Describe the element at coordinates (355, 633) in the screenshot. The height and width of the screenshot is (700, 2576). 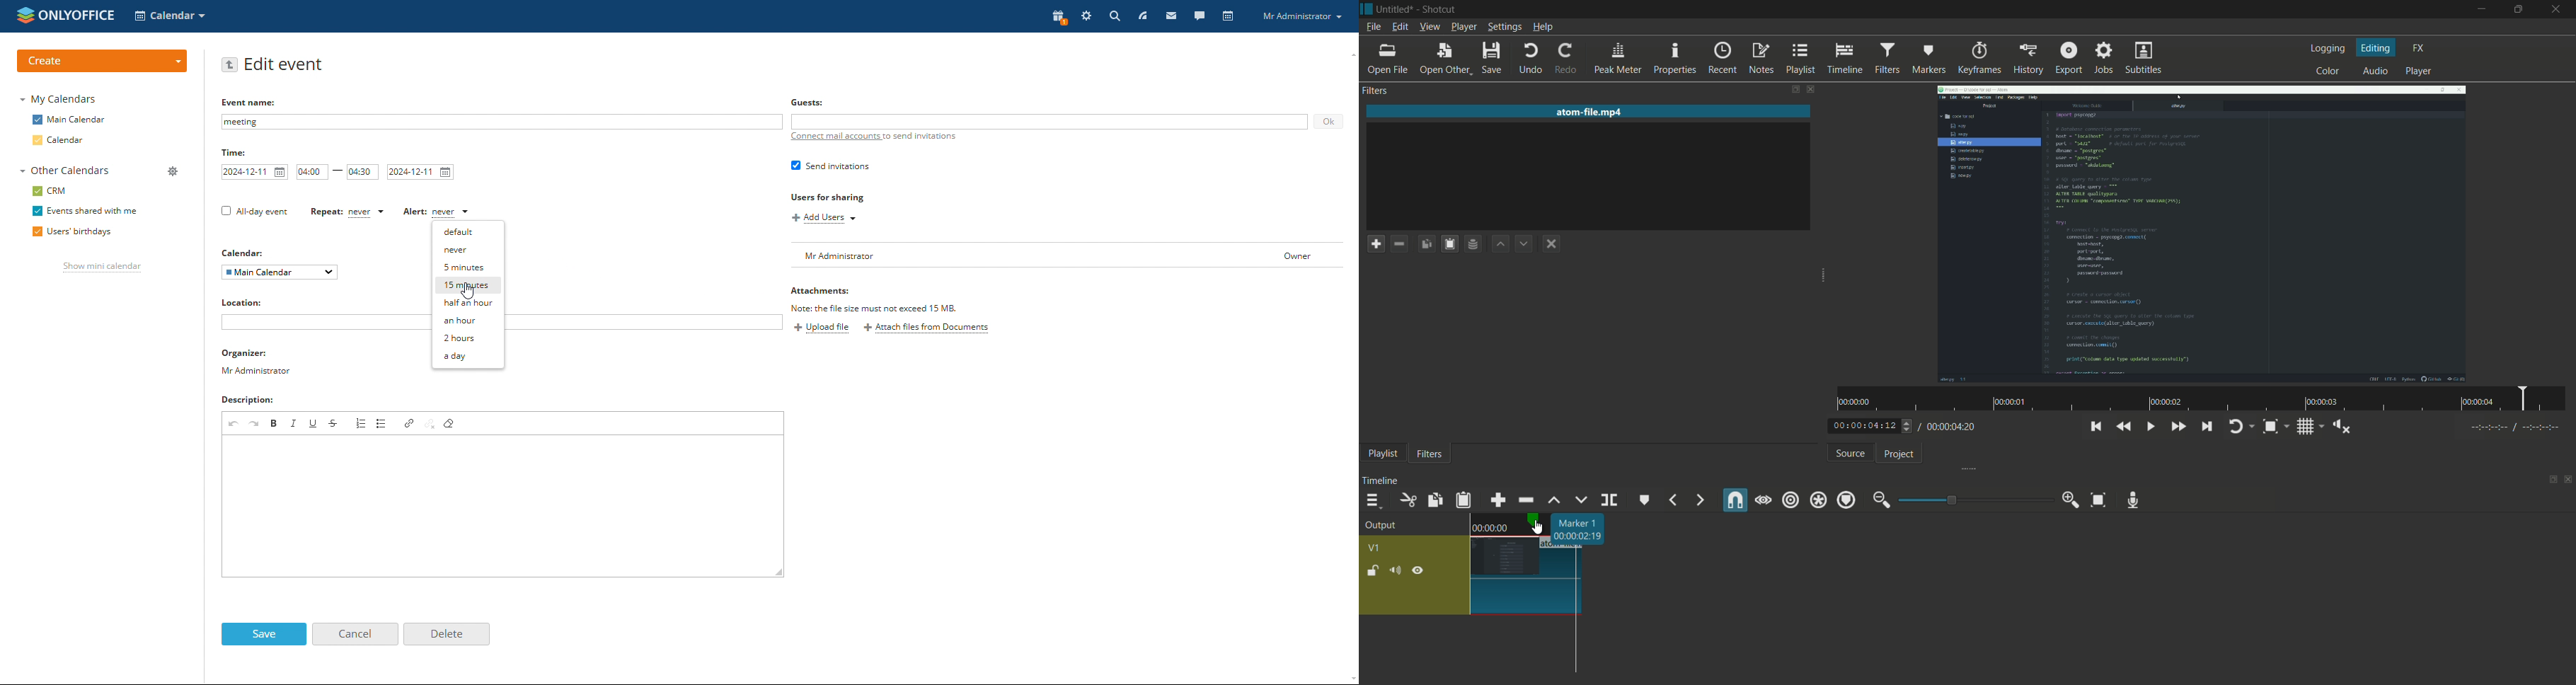
I see `cancel` at that location.